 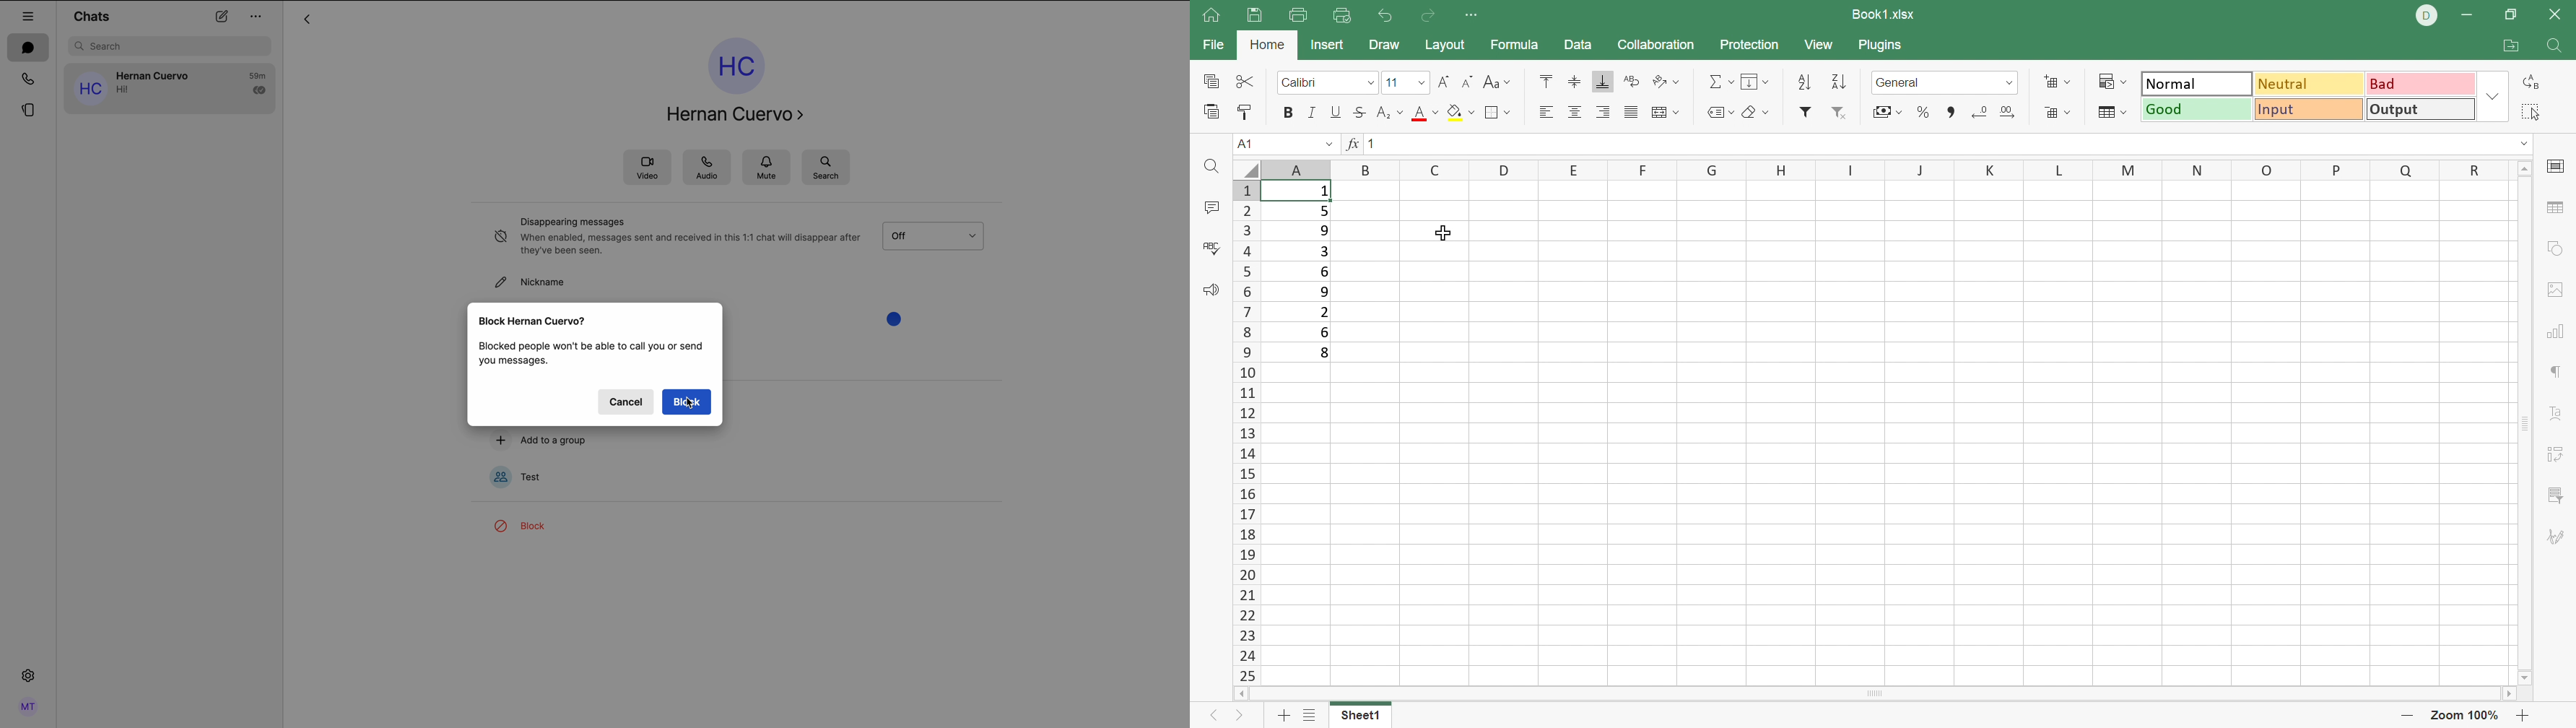 What do you see at coordinates (1880, 43) in the screenshot?
I see `Plugins` at bounding box center [1880, 43].